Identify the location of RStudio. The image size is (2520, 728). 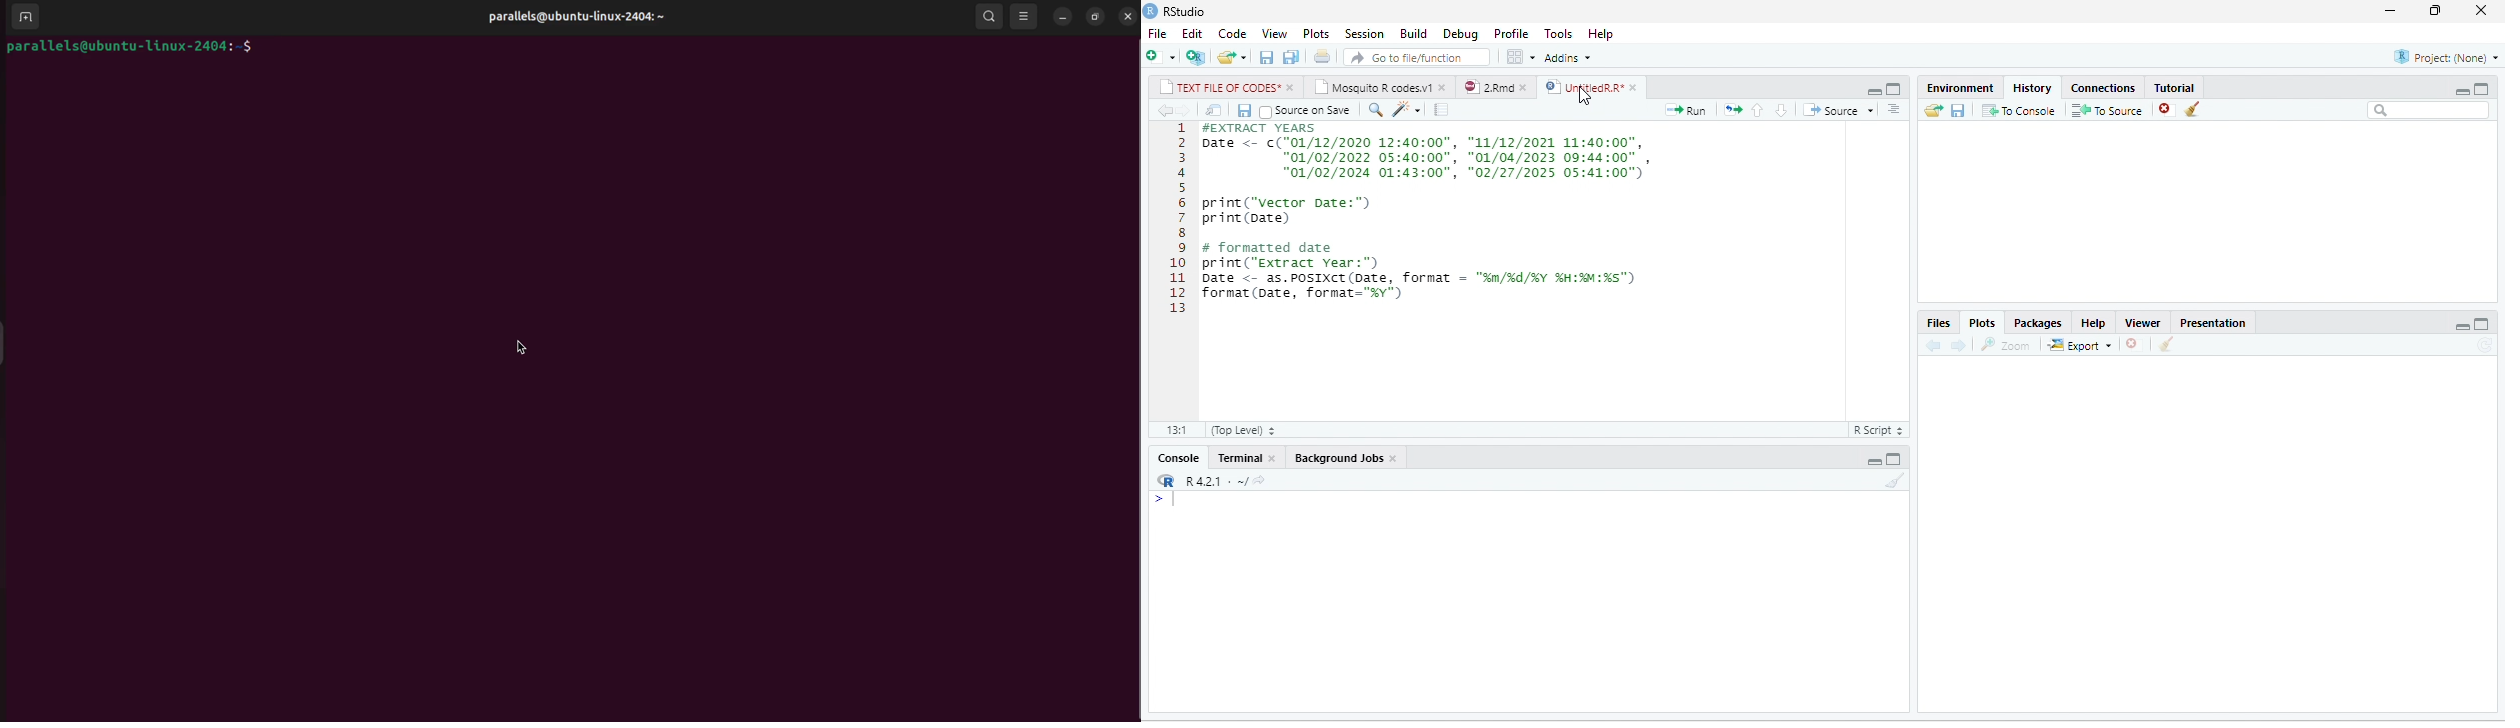
(1187, 12).